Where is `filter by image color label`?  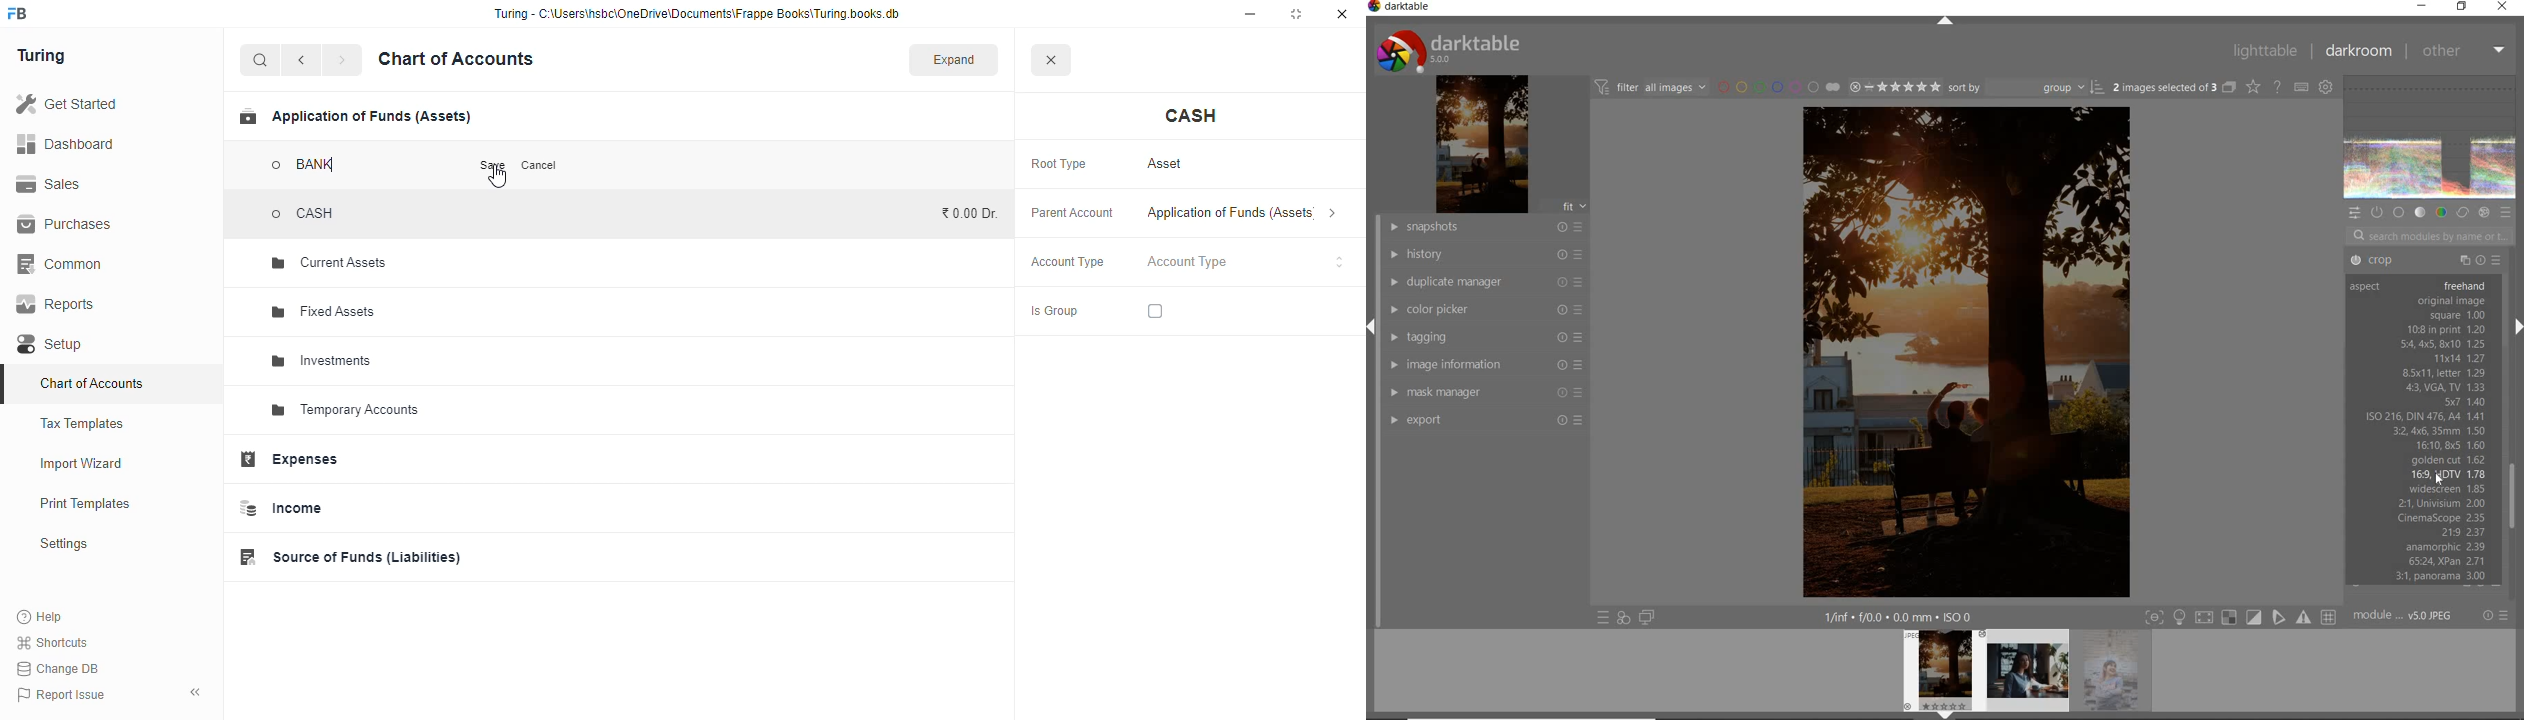 filter by image color label is located at coordinates (1776, 86).